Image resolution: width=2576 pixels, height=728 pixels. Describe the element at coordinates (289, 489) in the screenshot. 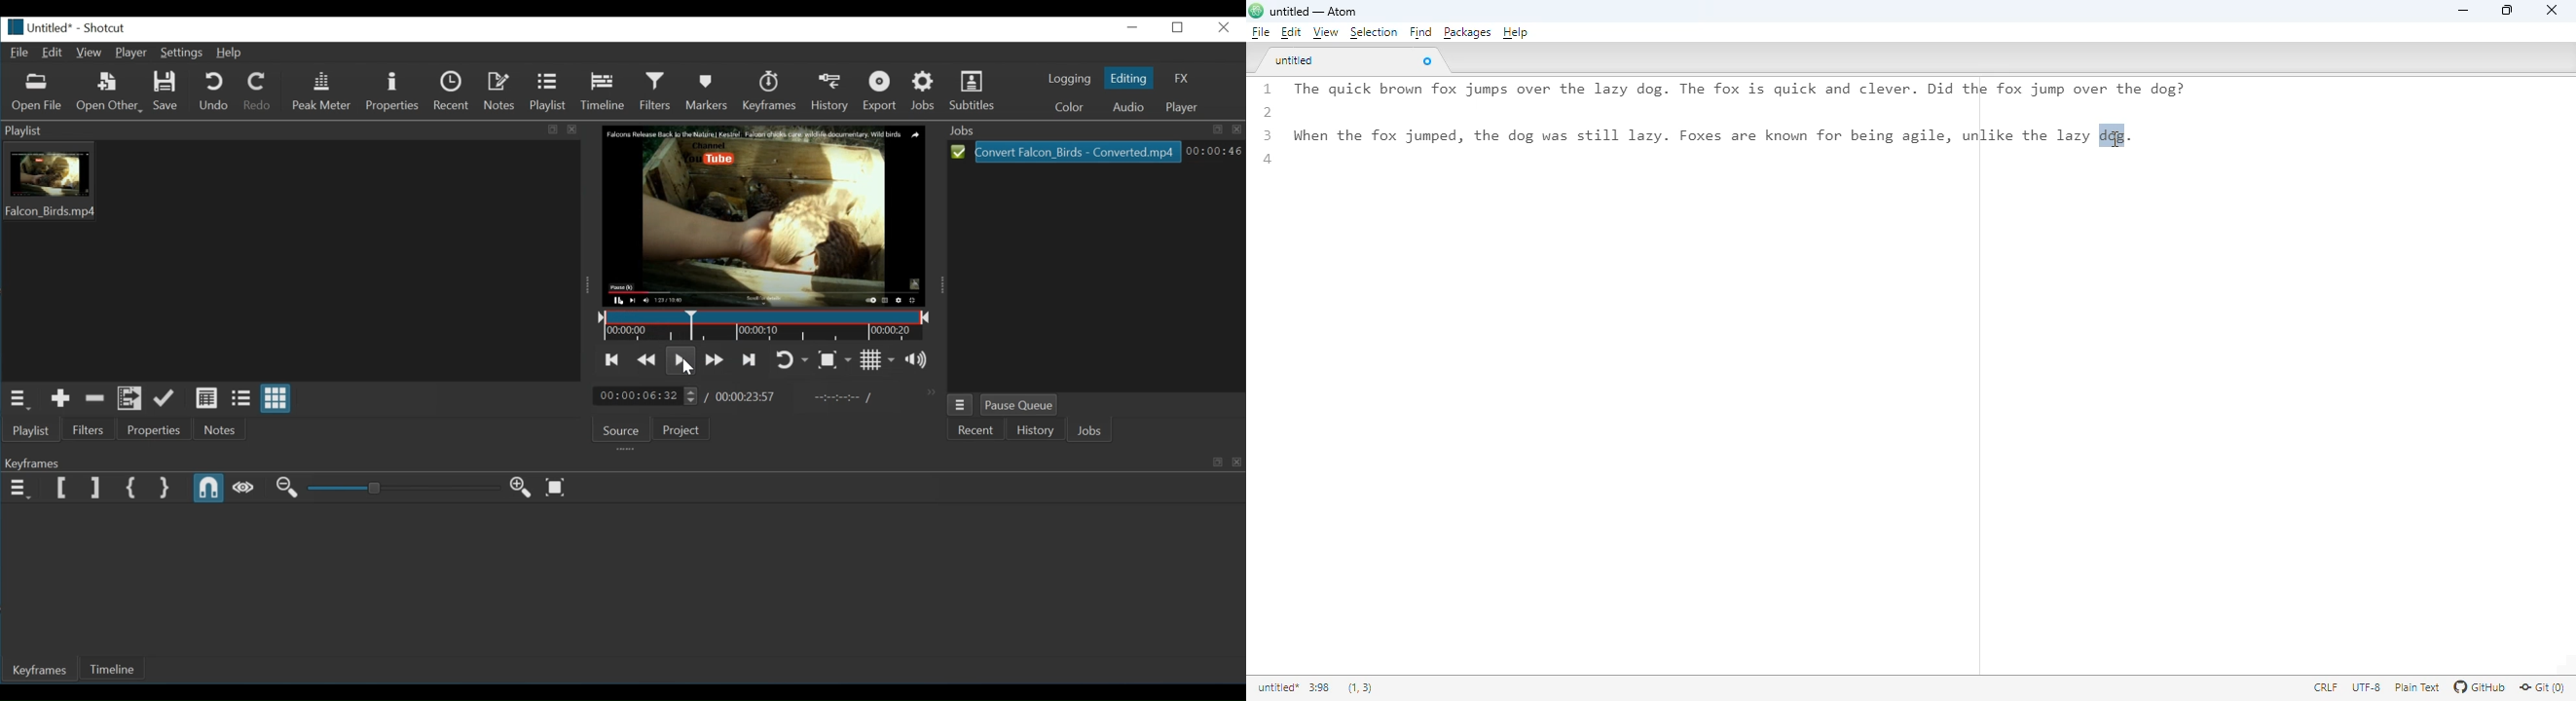

I see `Zoom keyframe out` at that location.